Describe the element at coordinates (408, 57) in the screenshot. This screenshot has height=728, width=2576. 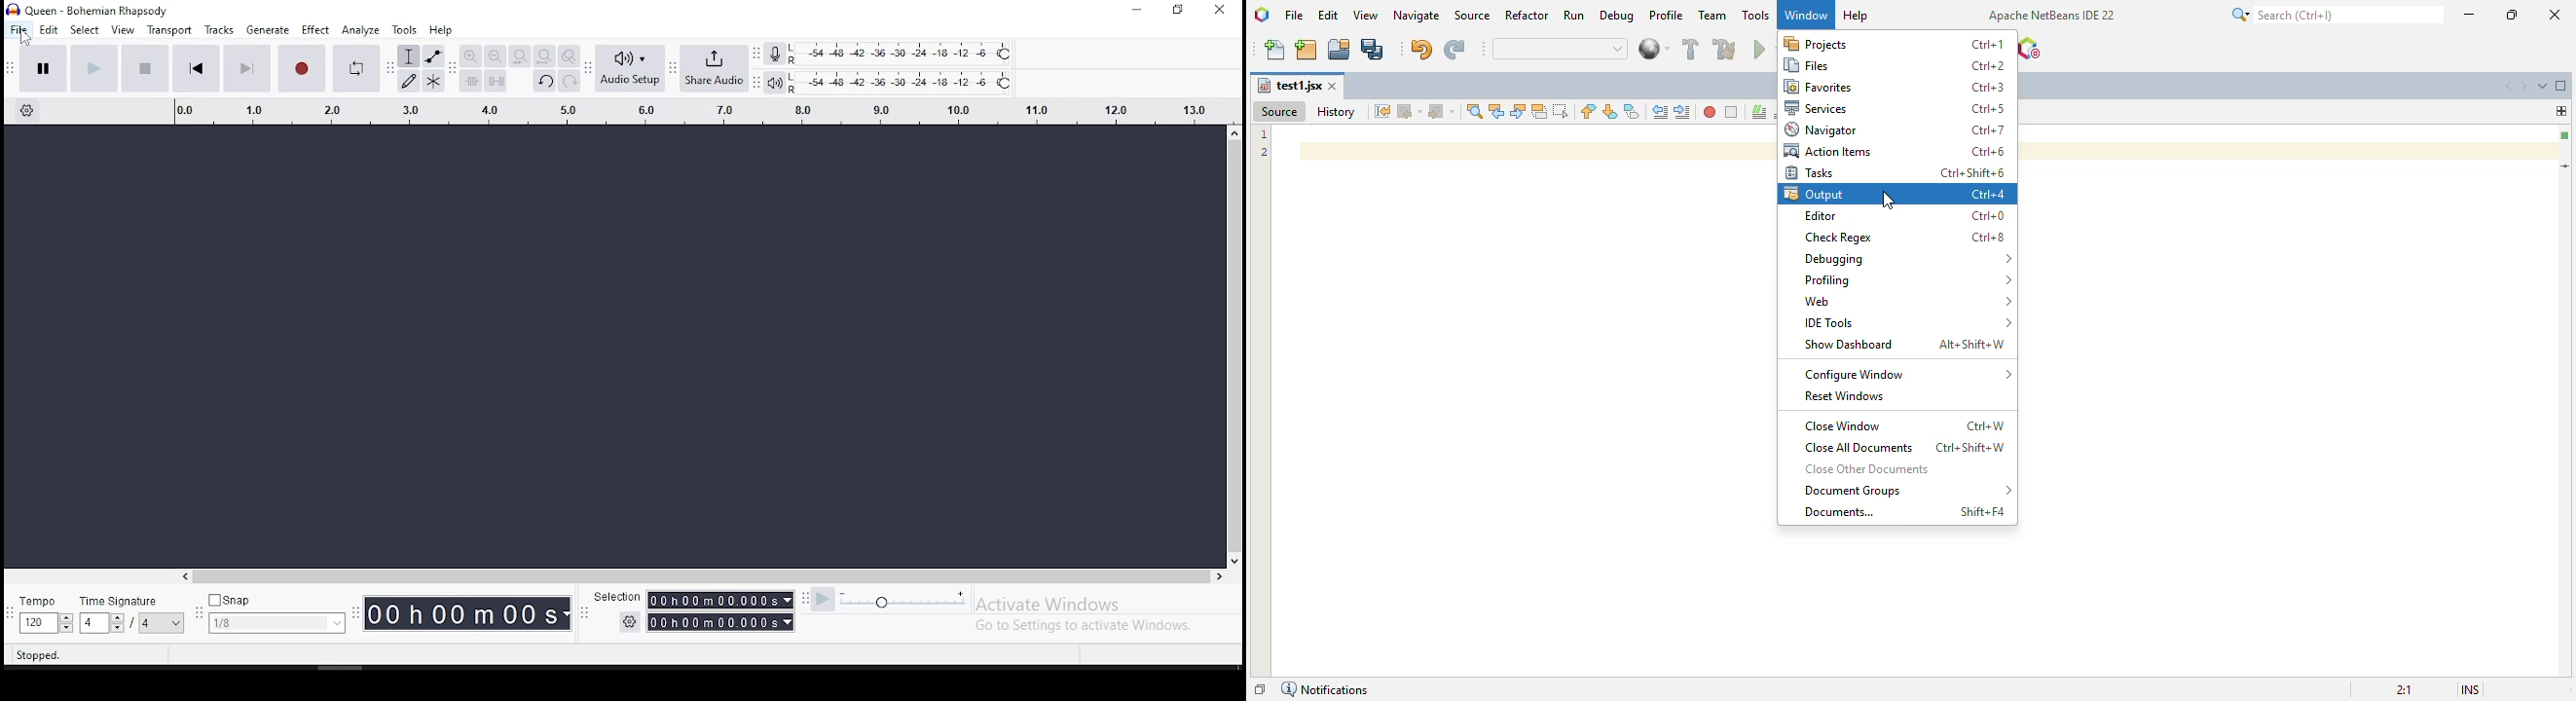
I see `selection tool` at that location.